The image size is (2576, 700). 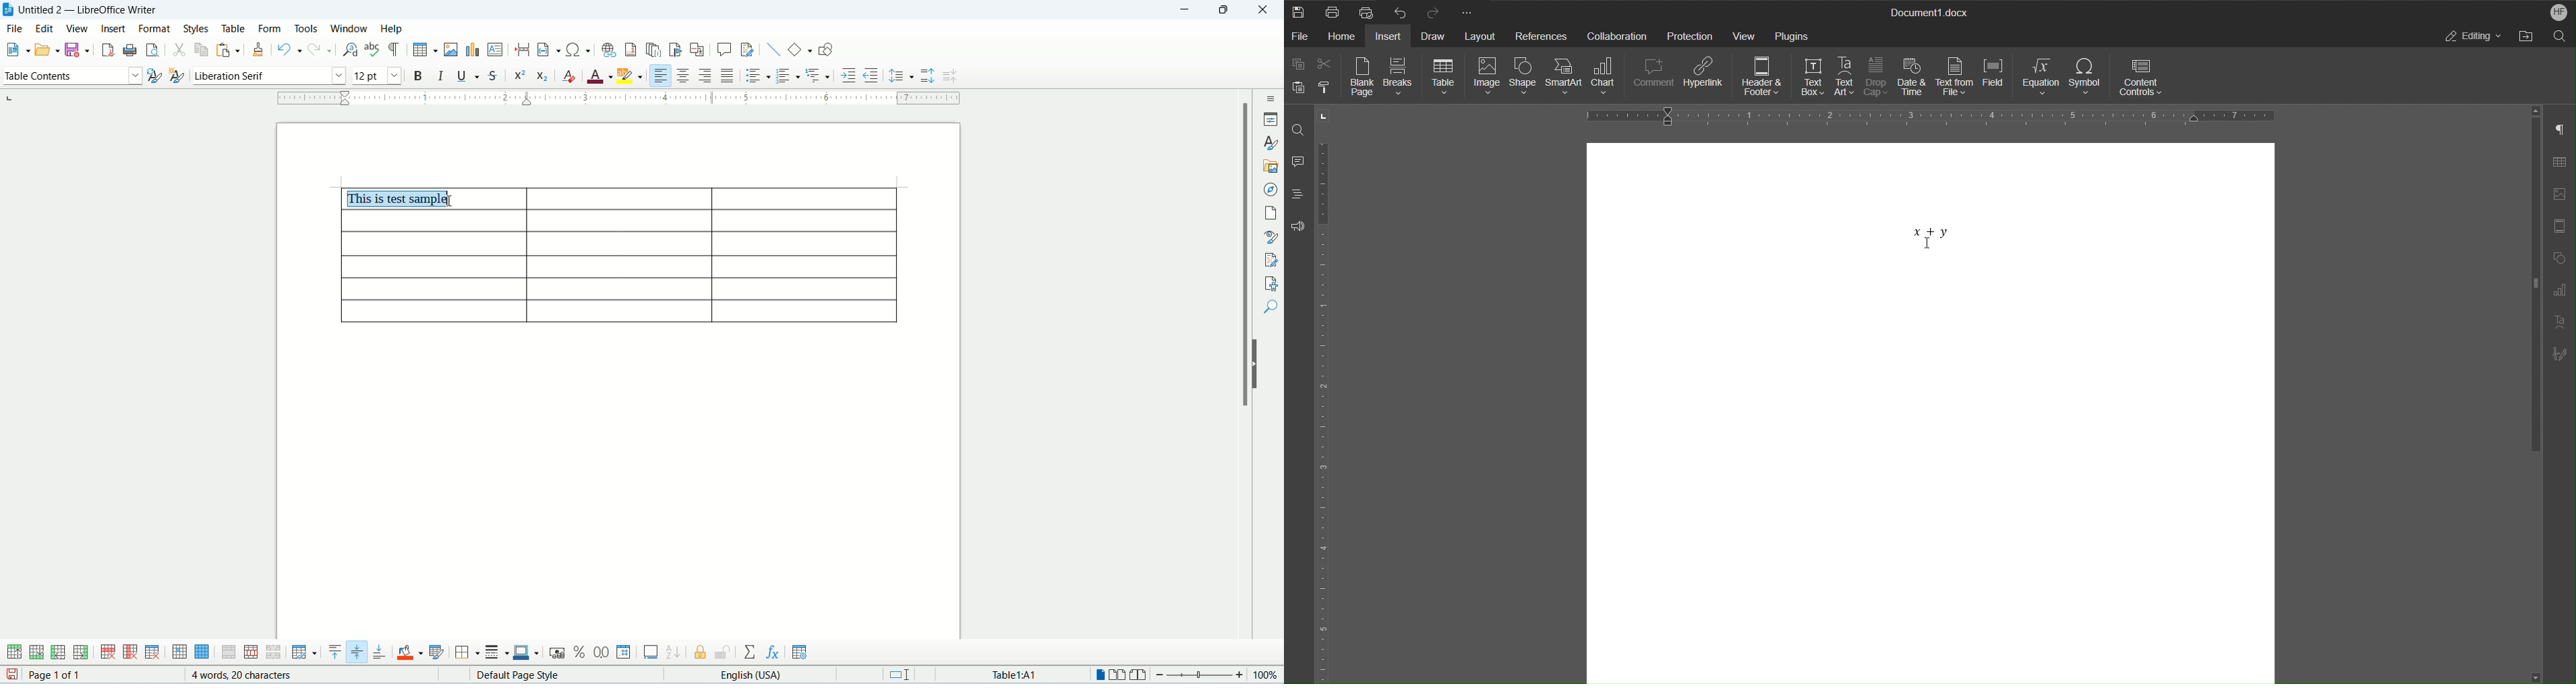 I want to click on Content Controls, so click(x=2140, y=78).